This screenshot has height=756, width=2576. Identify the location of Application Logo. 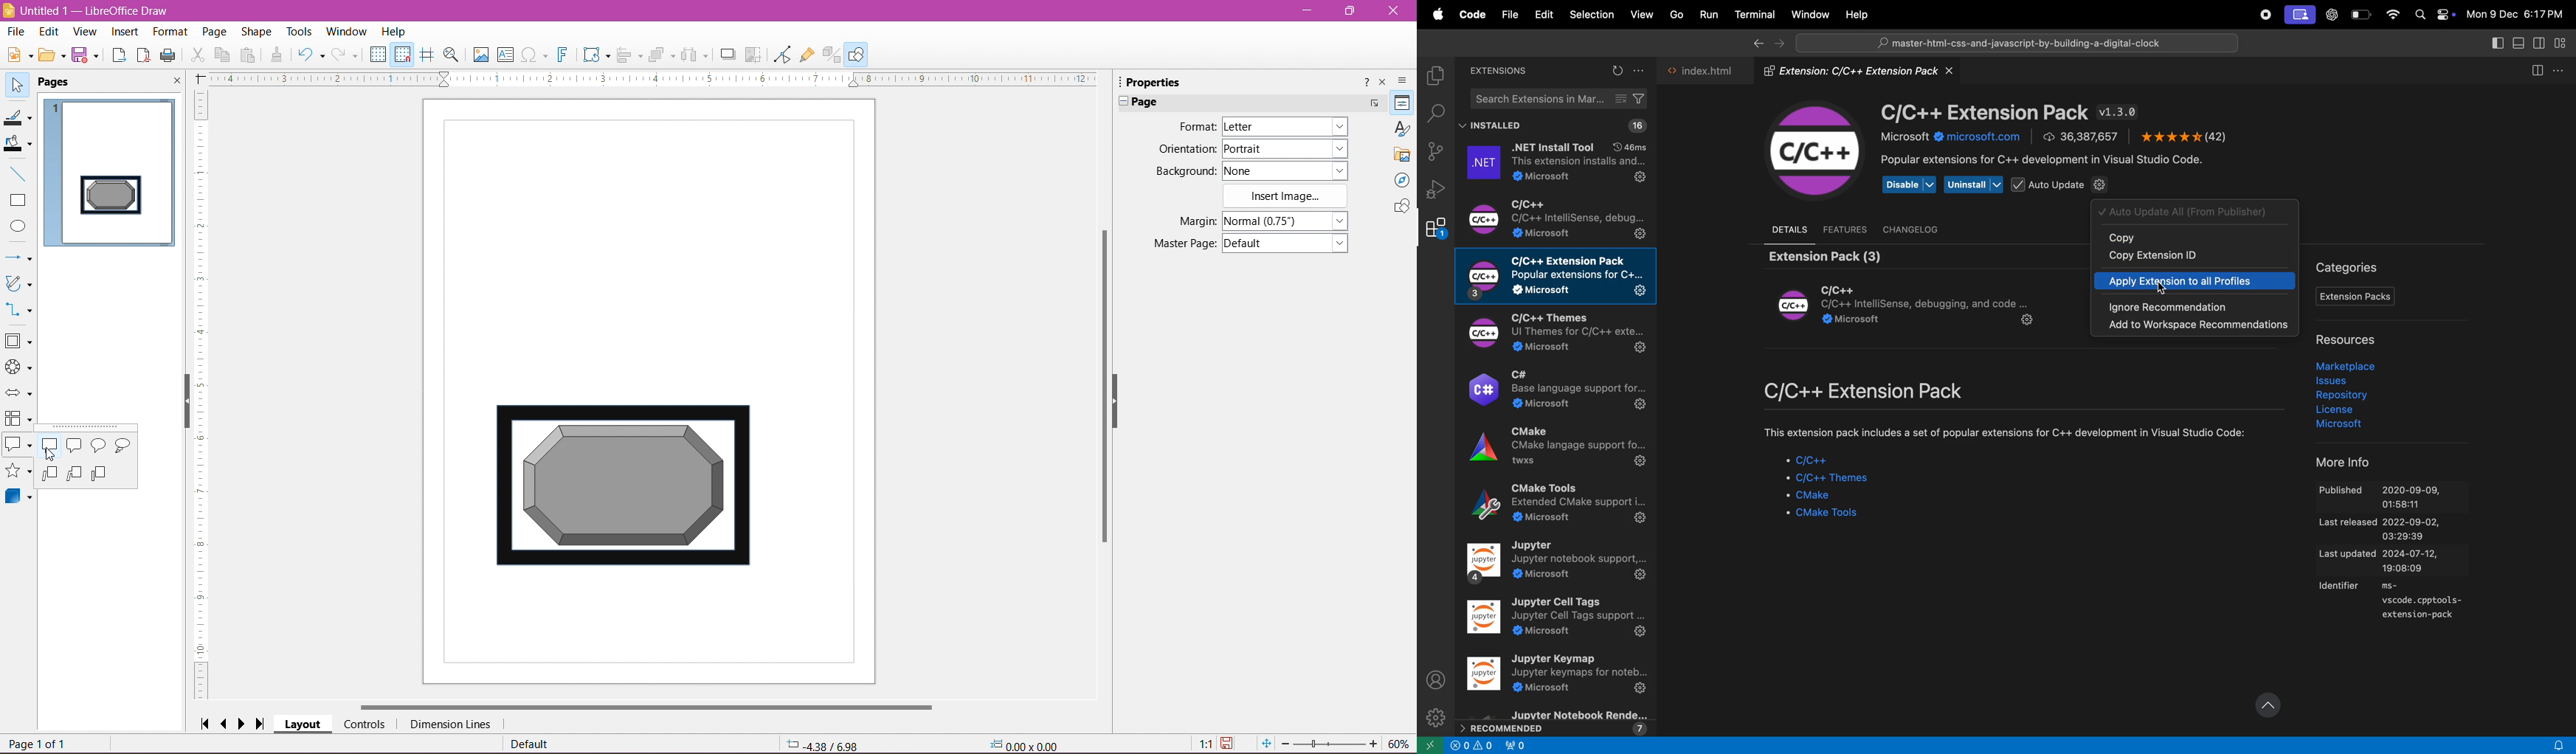
(9, 10).